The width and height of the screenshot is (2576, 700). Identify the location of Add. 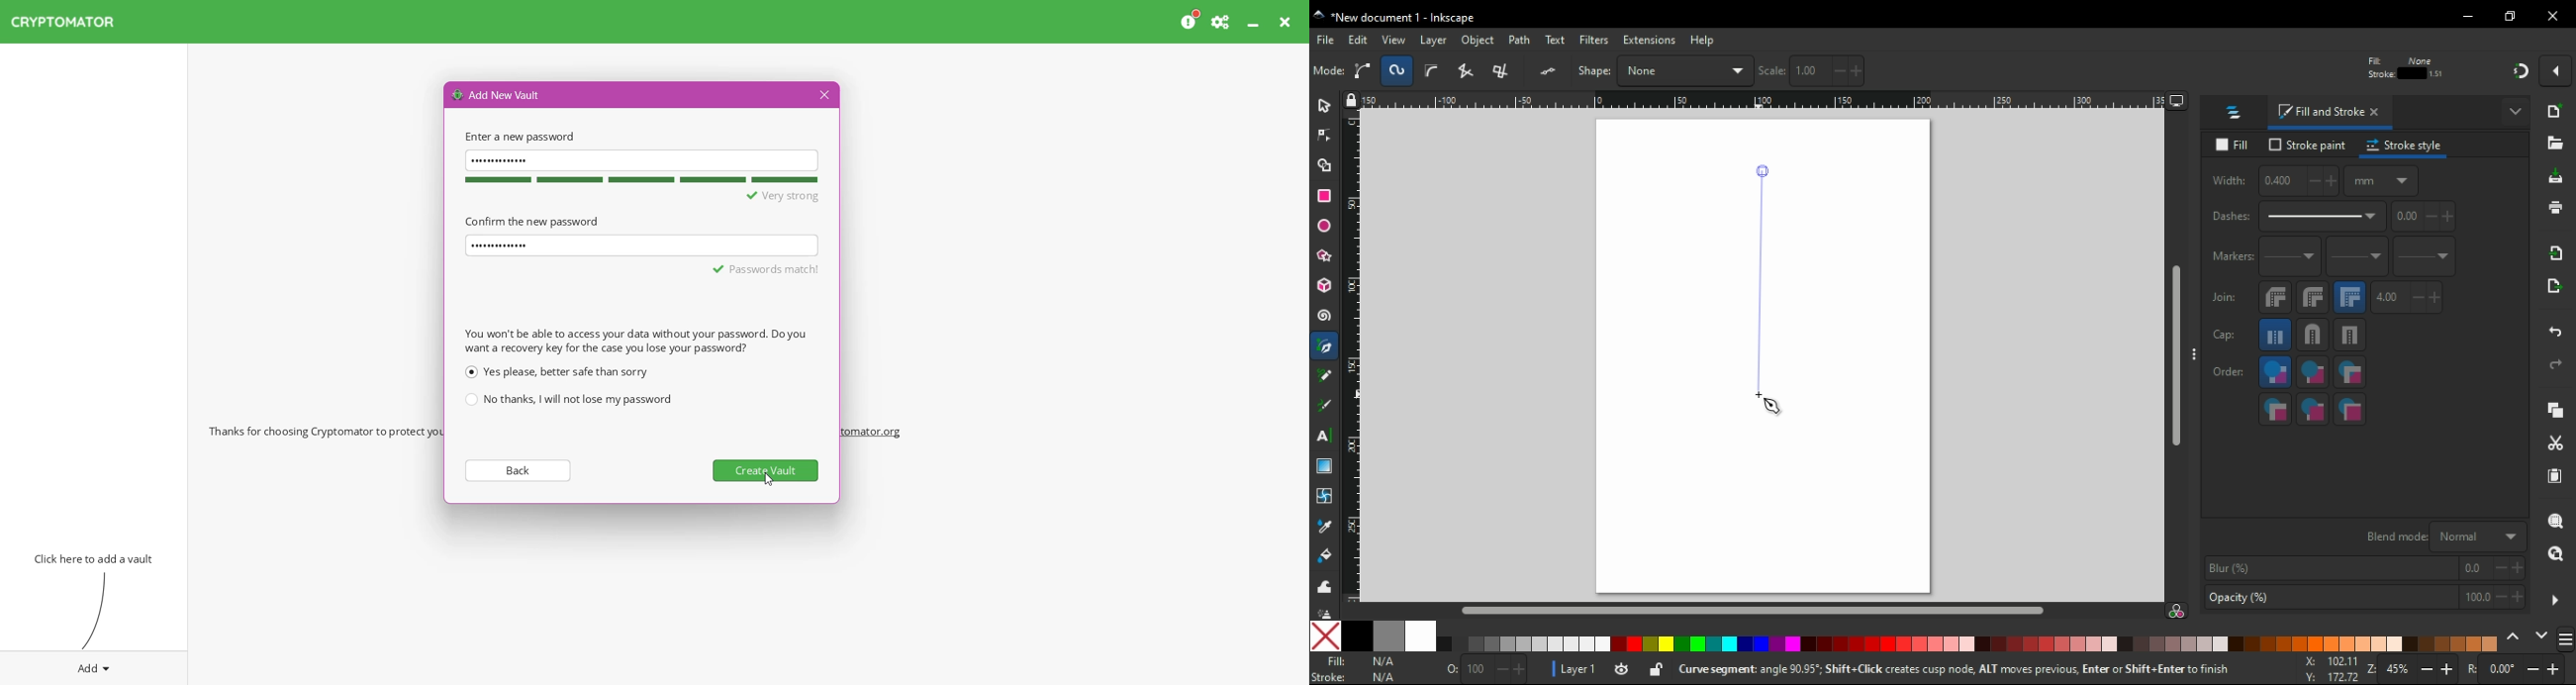
(94, 665).